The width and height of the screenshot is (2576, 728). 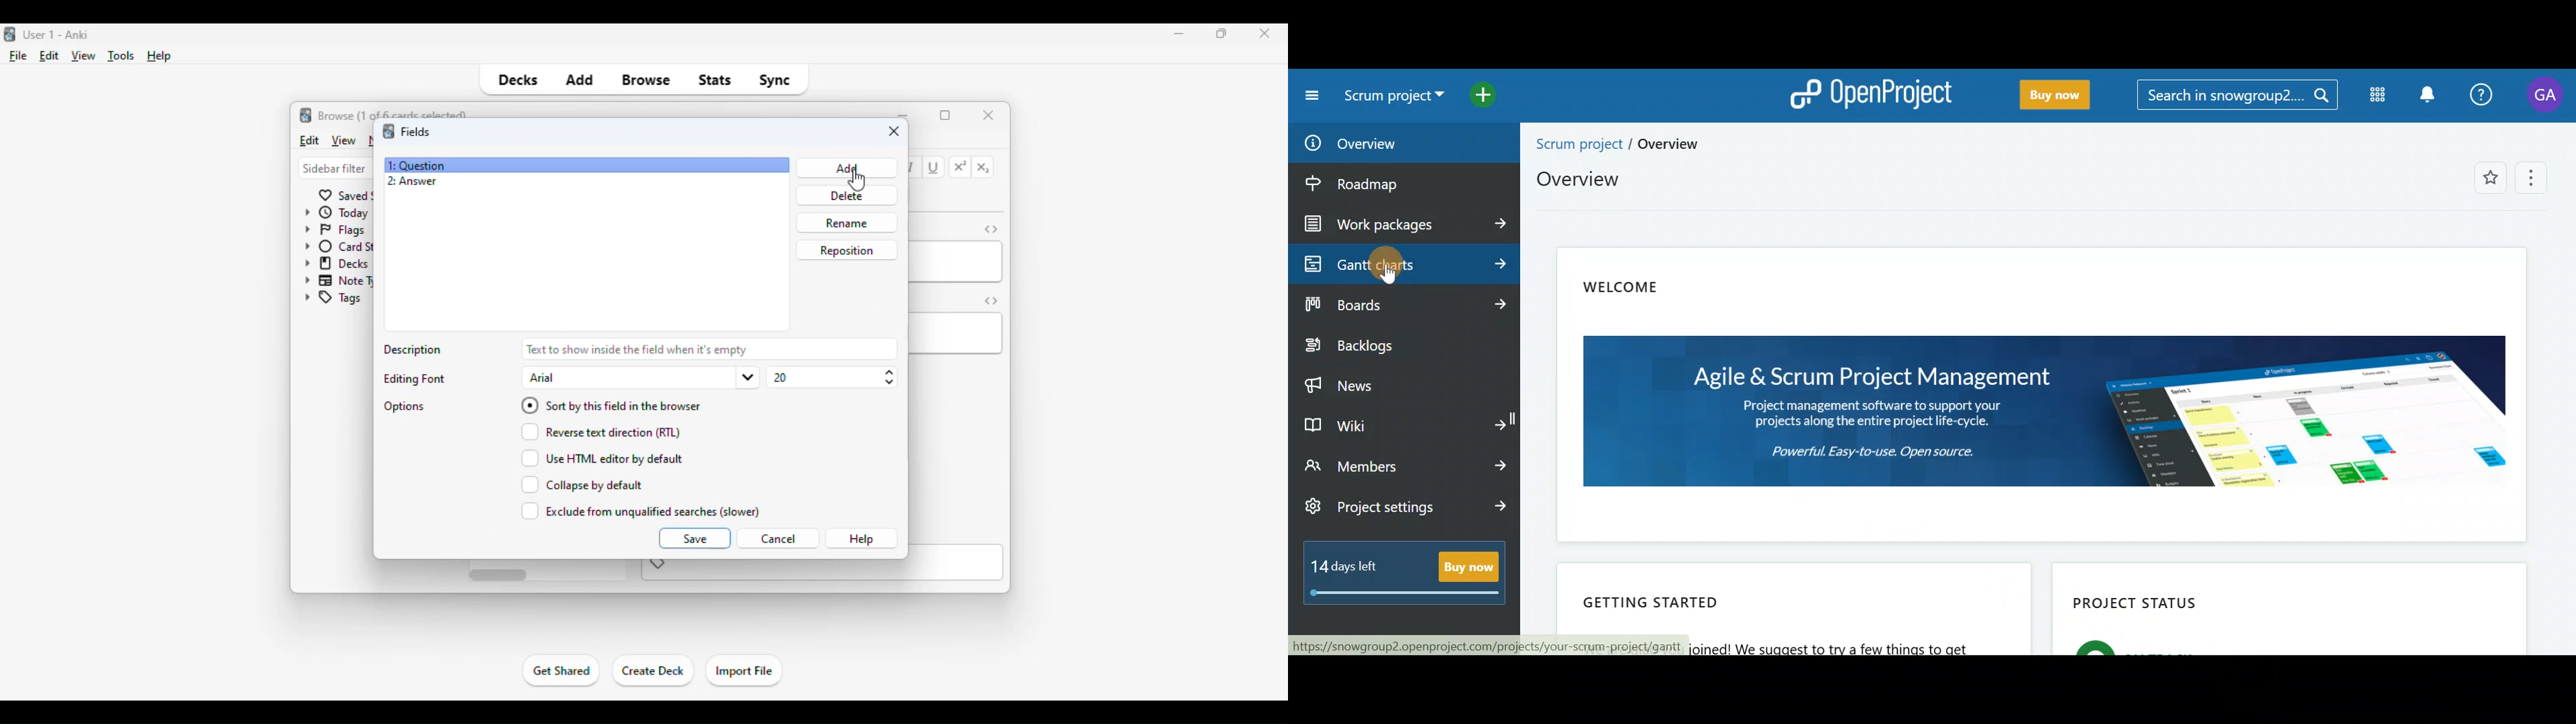 What do you see at coordinates (894, 132) in the screenshot?
I see `close` at bounding box center [894, 132].